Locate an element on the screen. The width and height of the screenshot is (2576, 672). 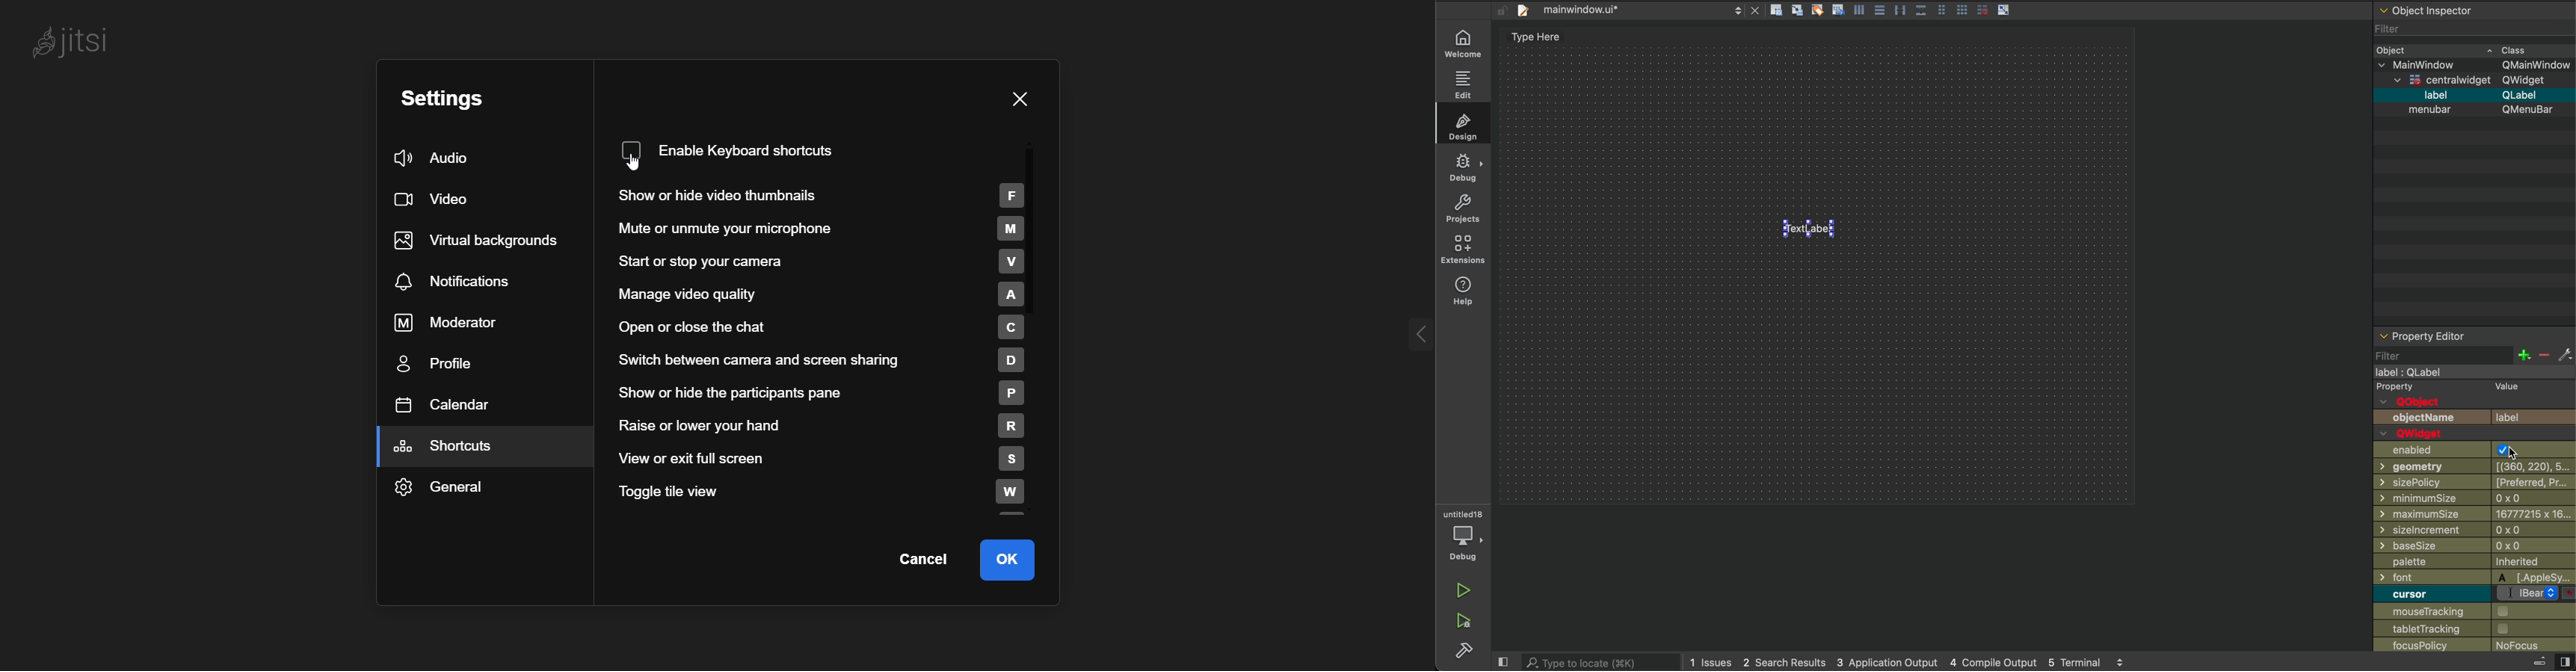
help is located at coordinates (1463, 292).